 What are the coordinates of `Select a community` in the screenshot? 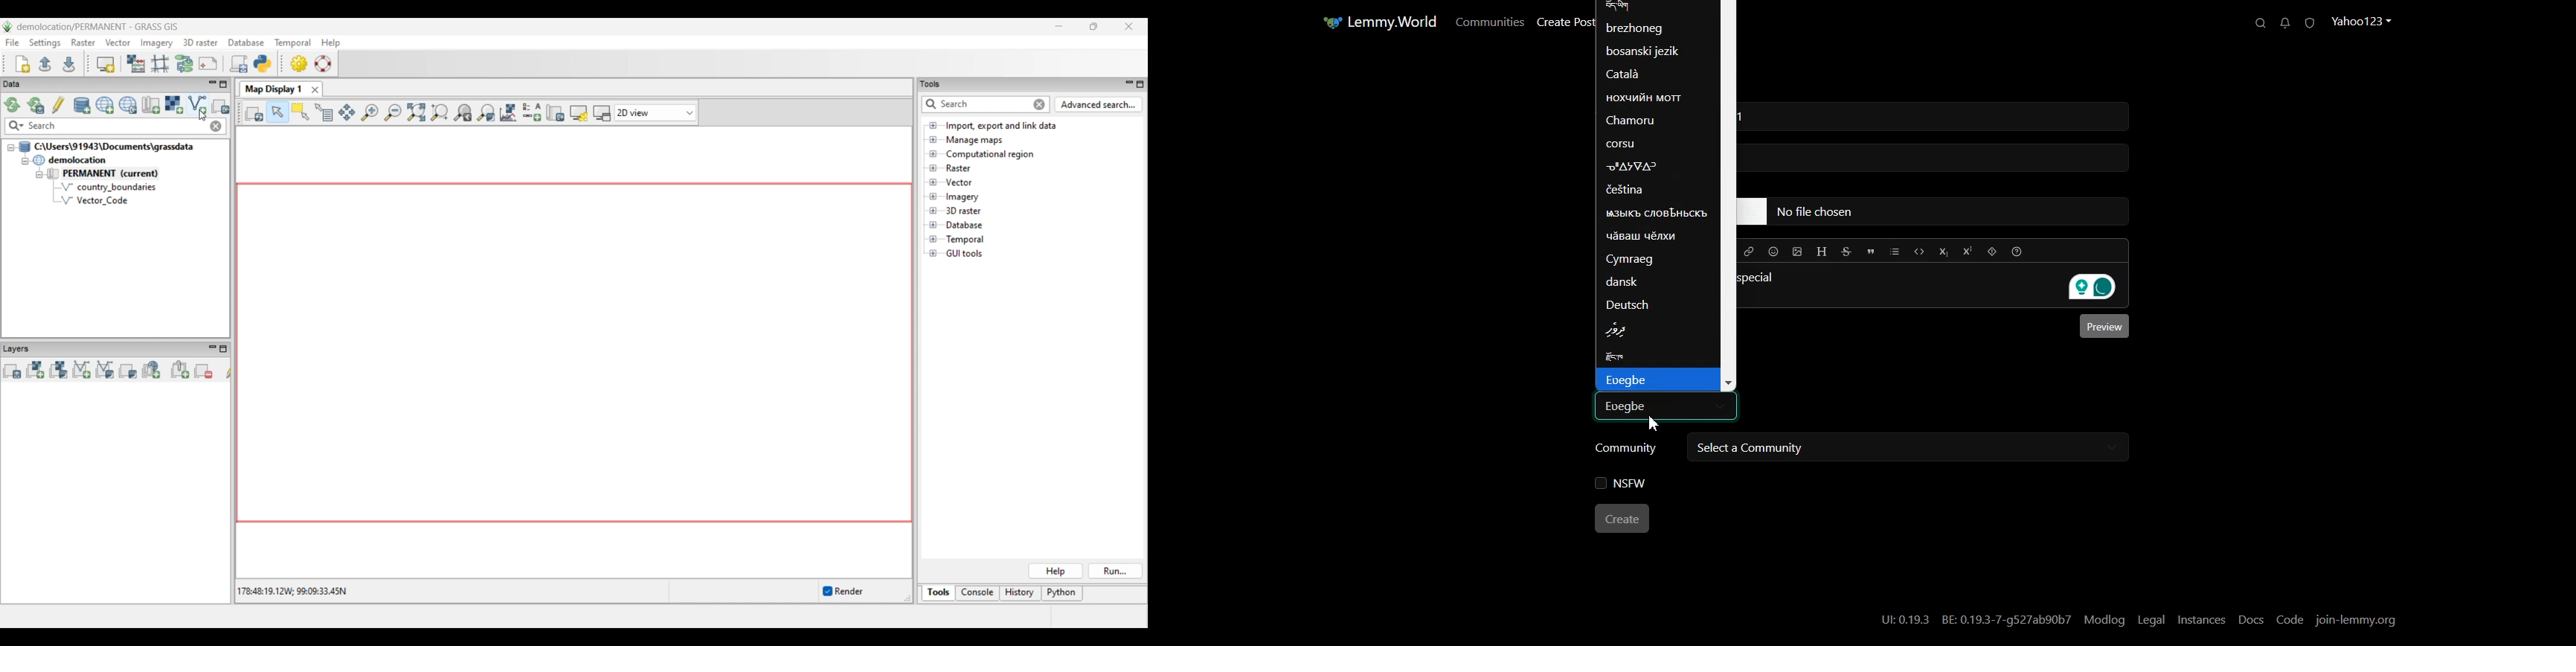 It's located at (1905, 447).